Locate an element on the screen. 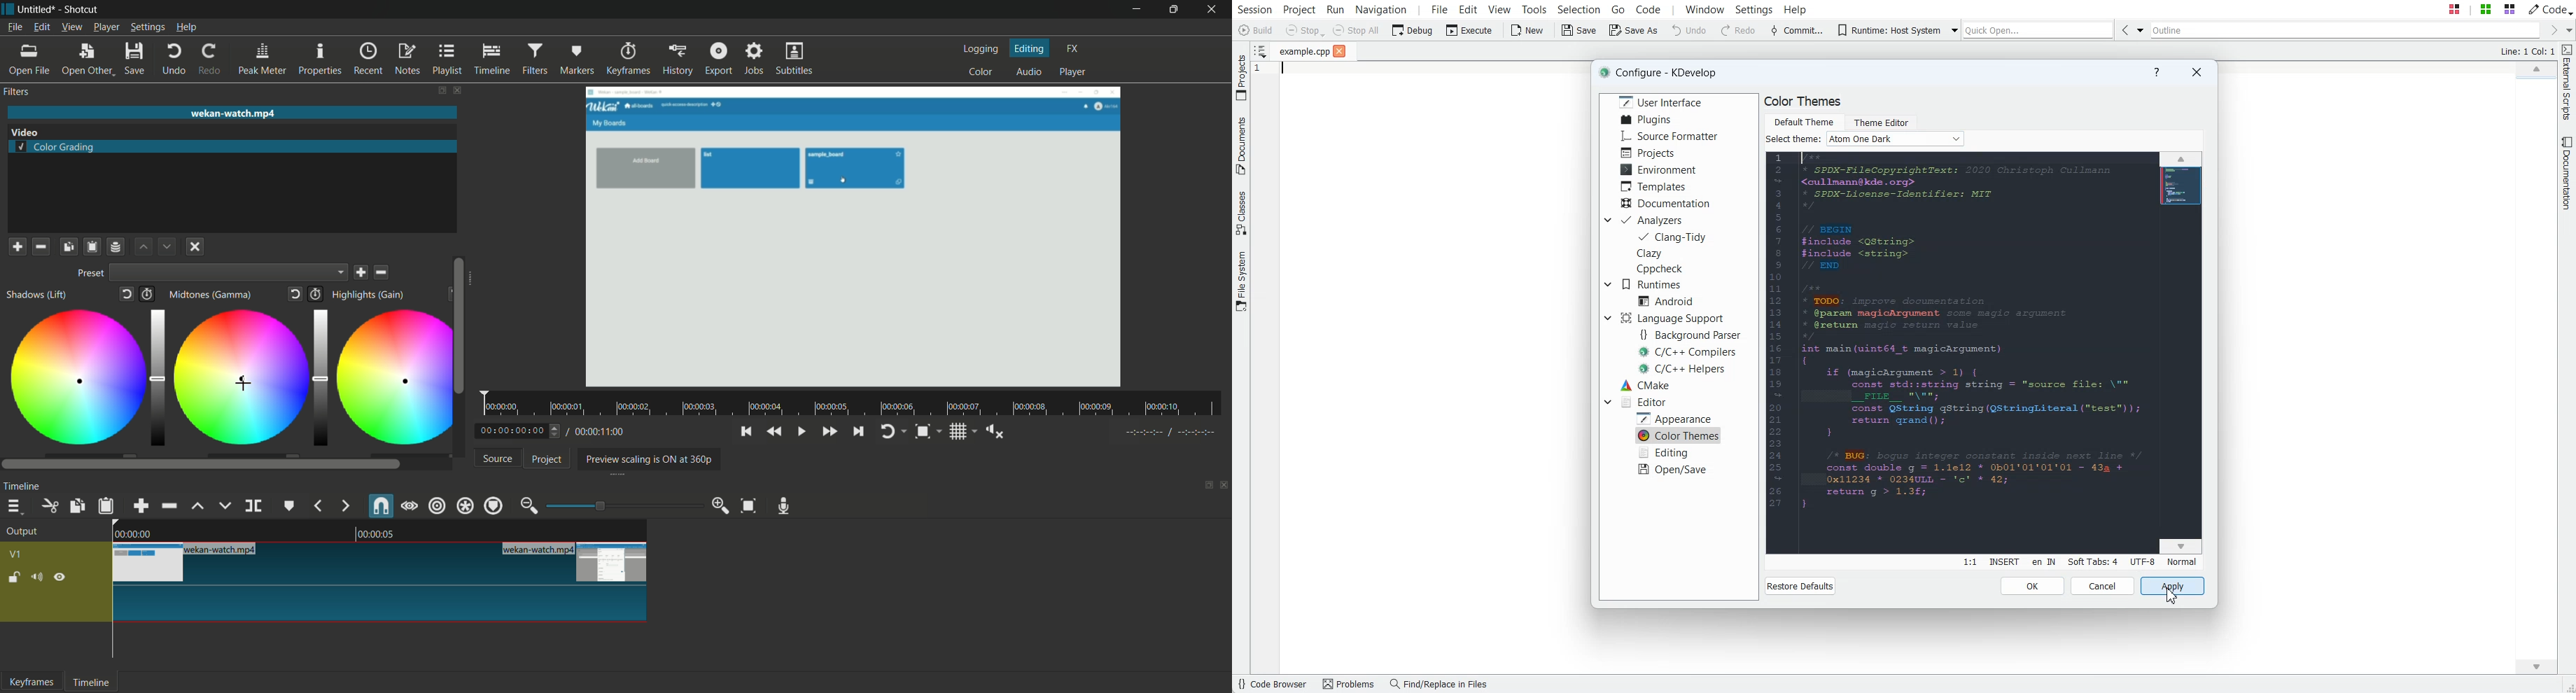  shadows(lift) is located at coordinates (38, 295).